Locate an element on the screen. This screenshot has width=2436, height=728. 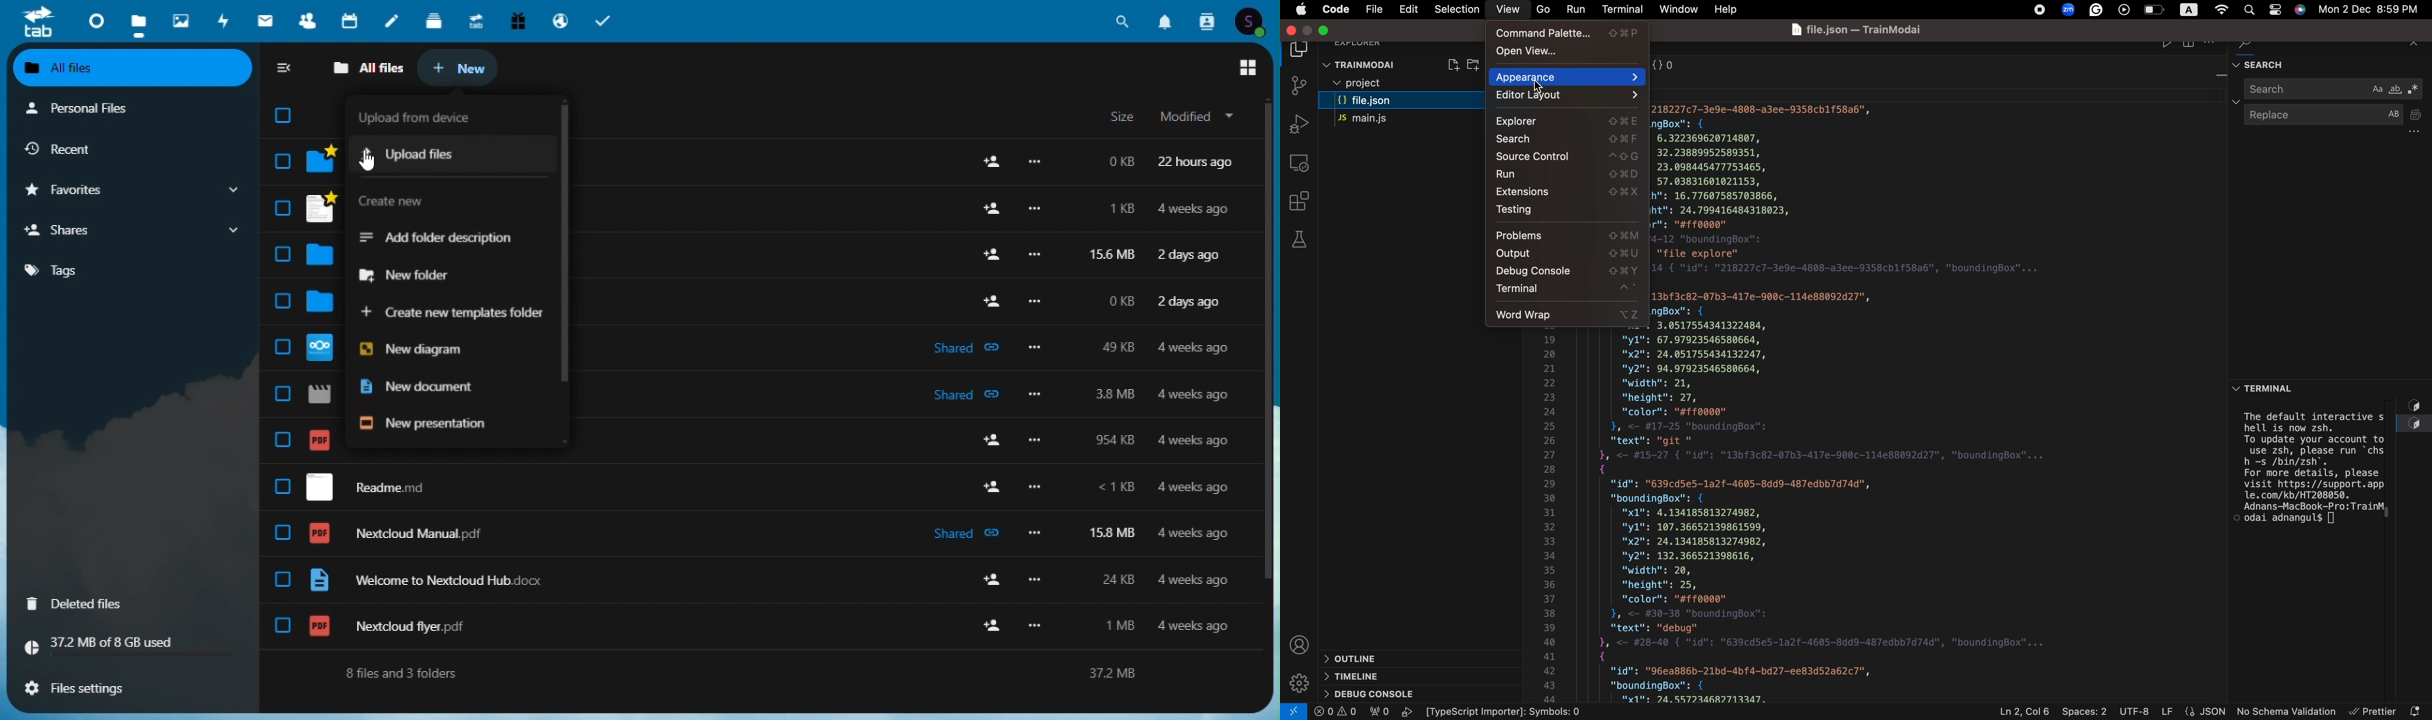
nextcloud manual.pdf is located at coordinates (404, 533).